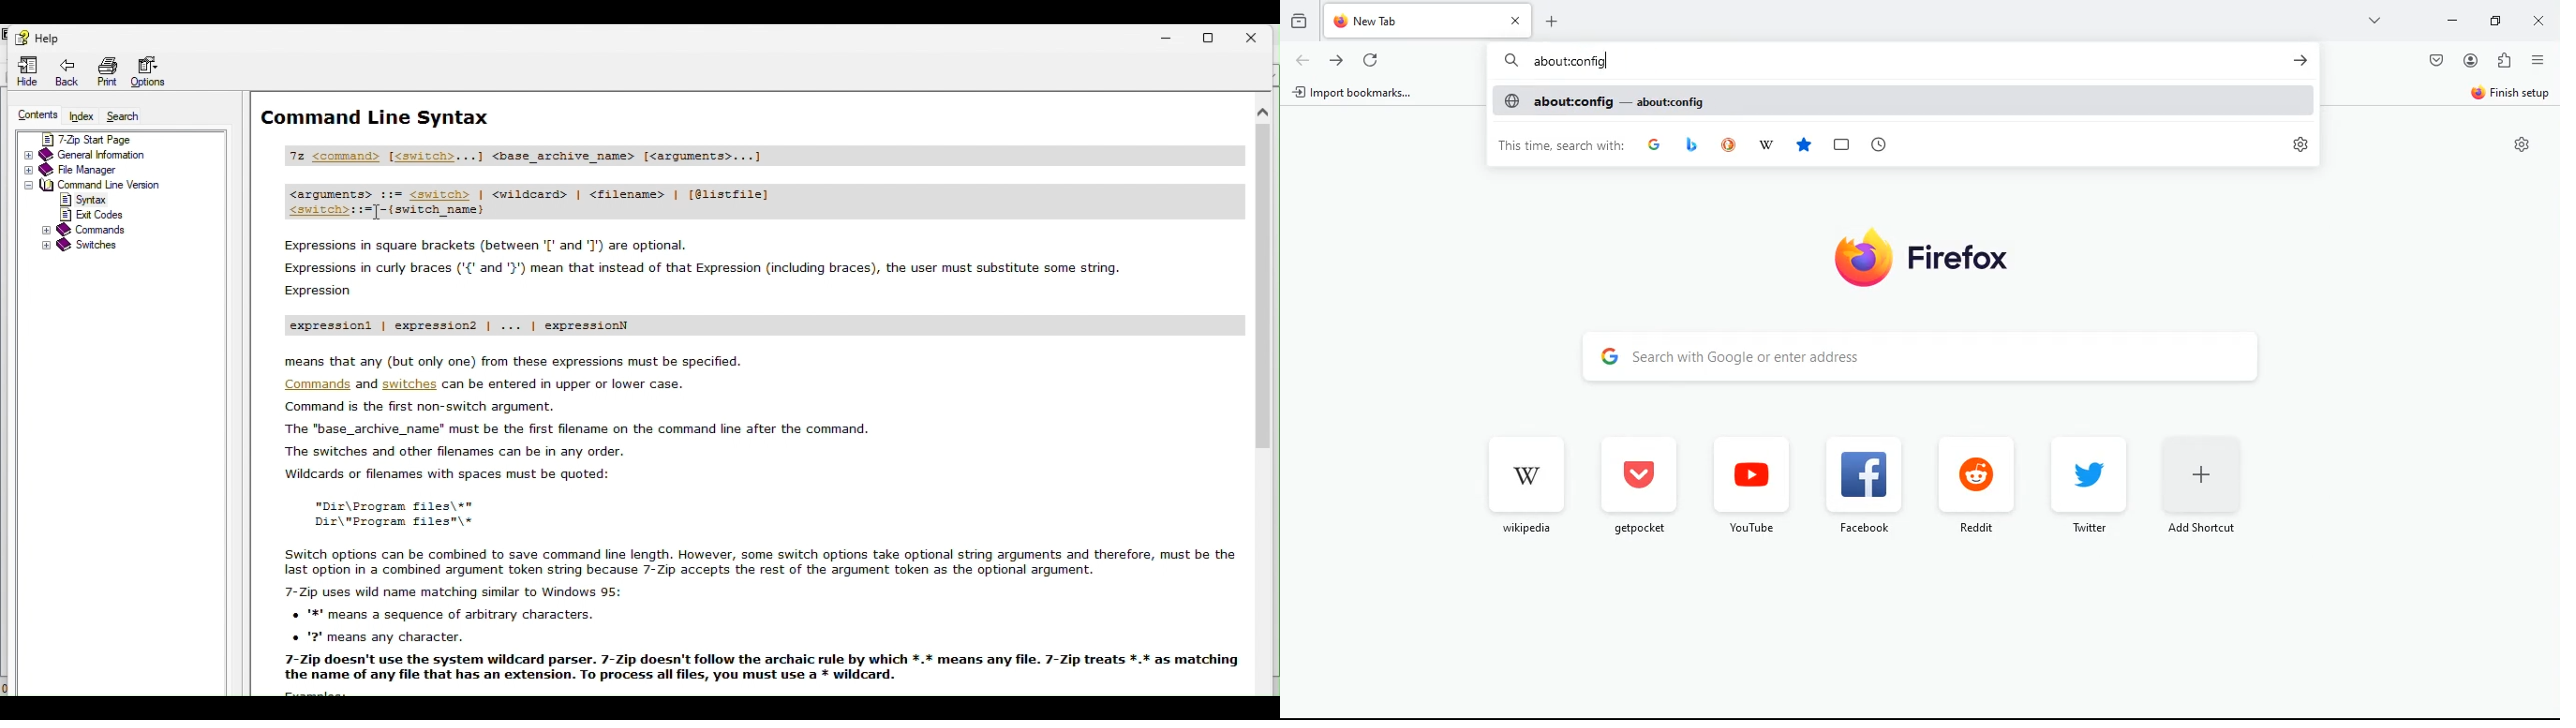  I want to click on scroll up, so click(1255, 111).